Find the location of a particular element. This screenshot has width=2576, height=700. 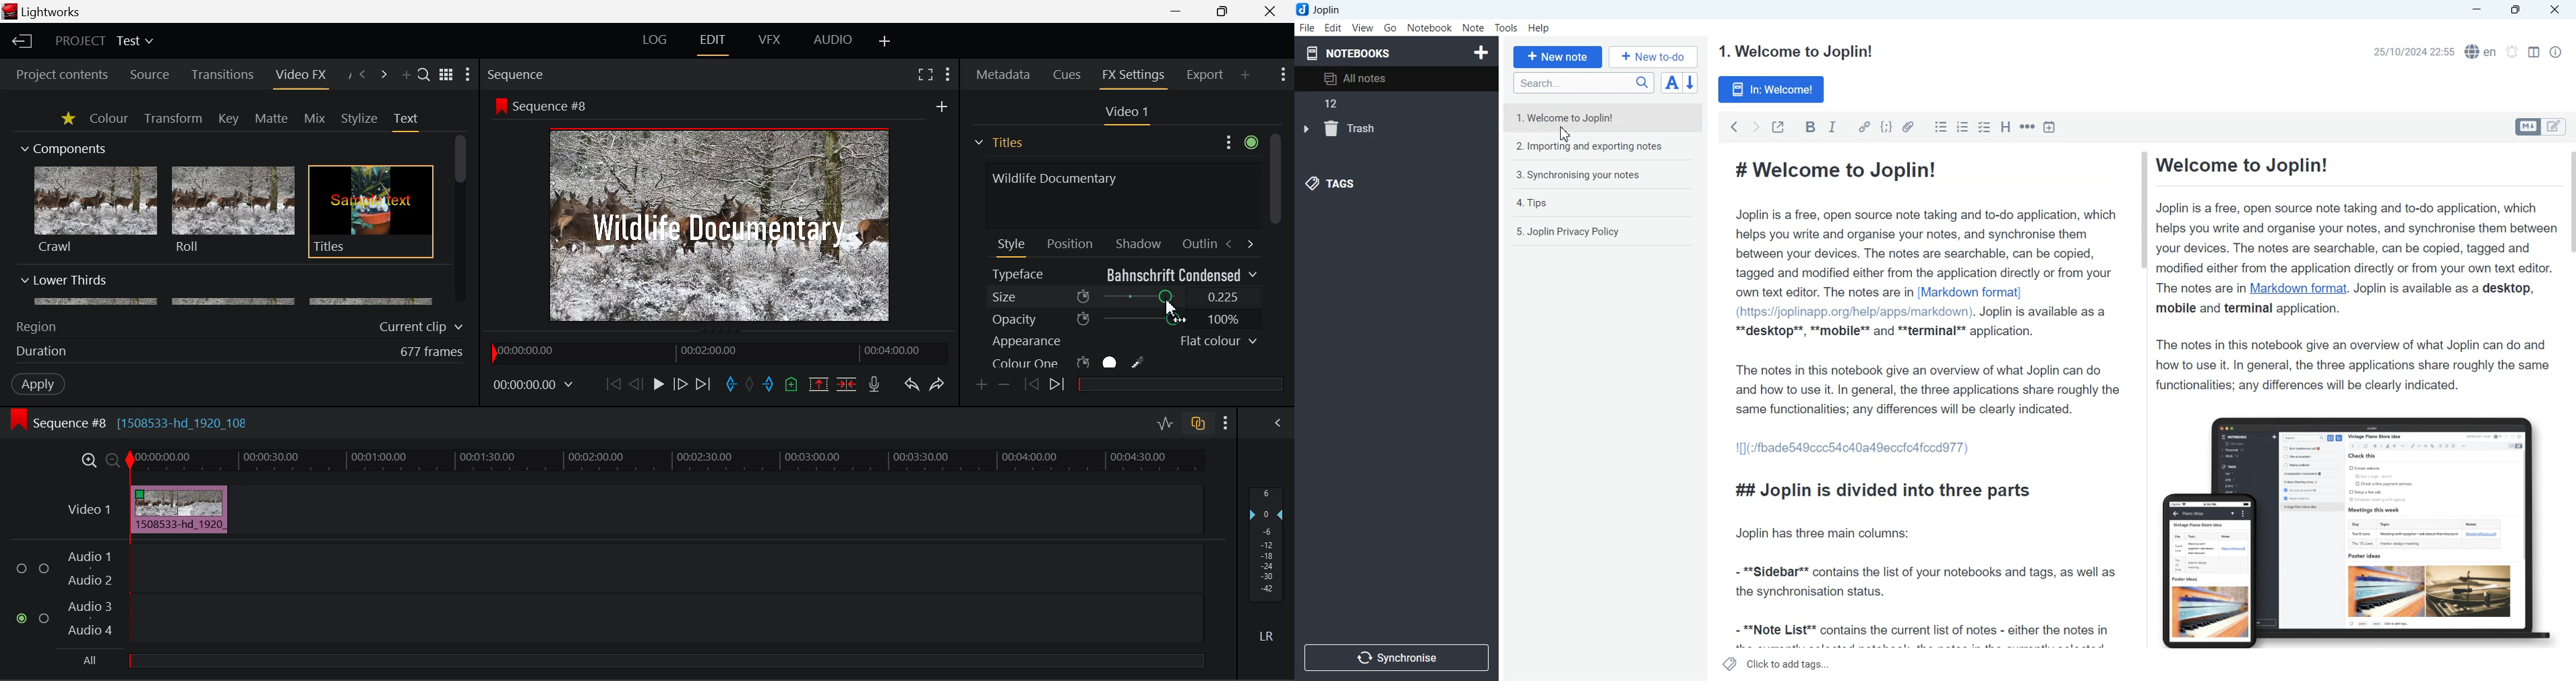

Transitions is located at coordinates (222, 75).